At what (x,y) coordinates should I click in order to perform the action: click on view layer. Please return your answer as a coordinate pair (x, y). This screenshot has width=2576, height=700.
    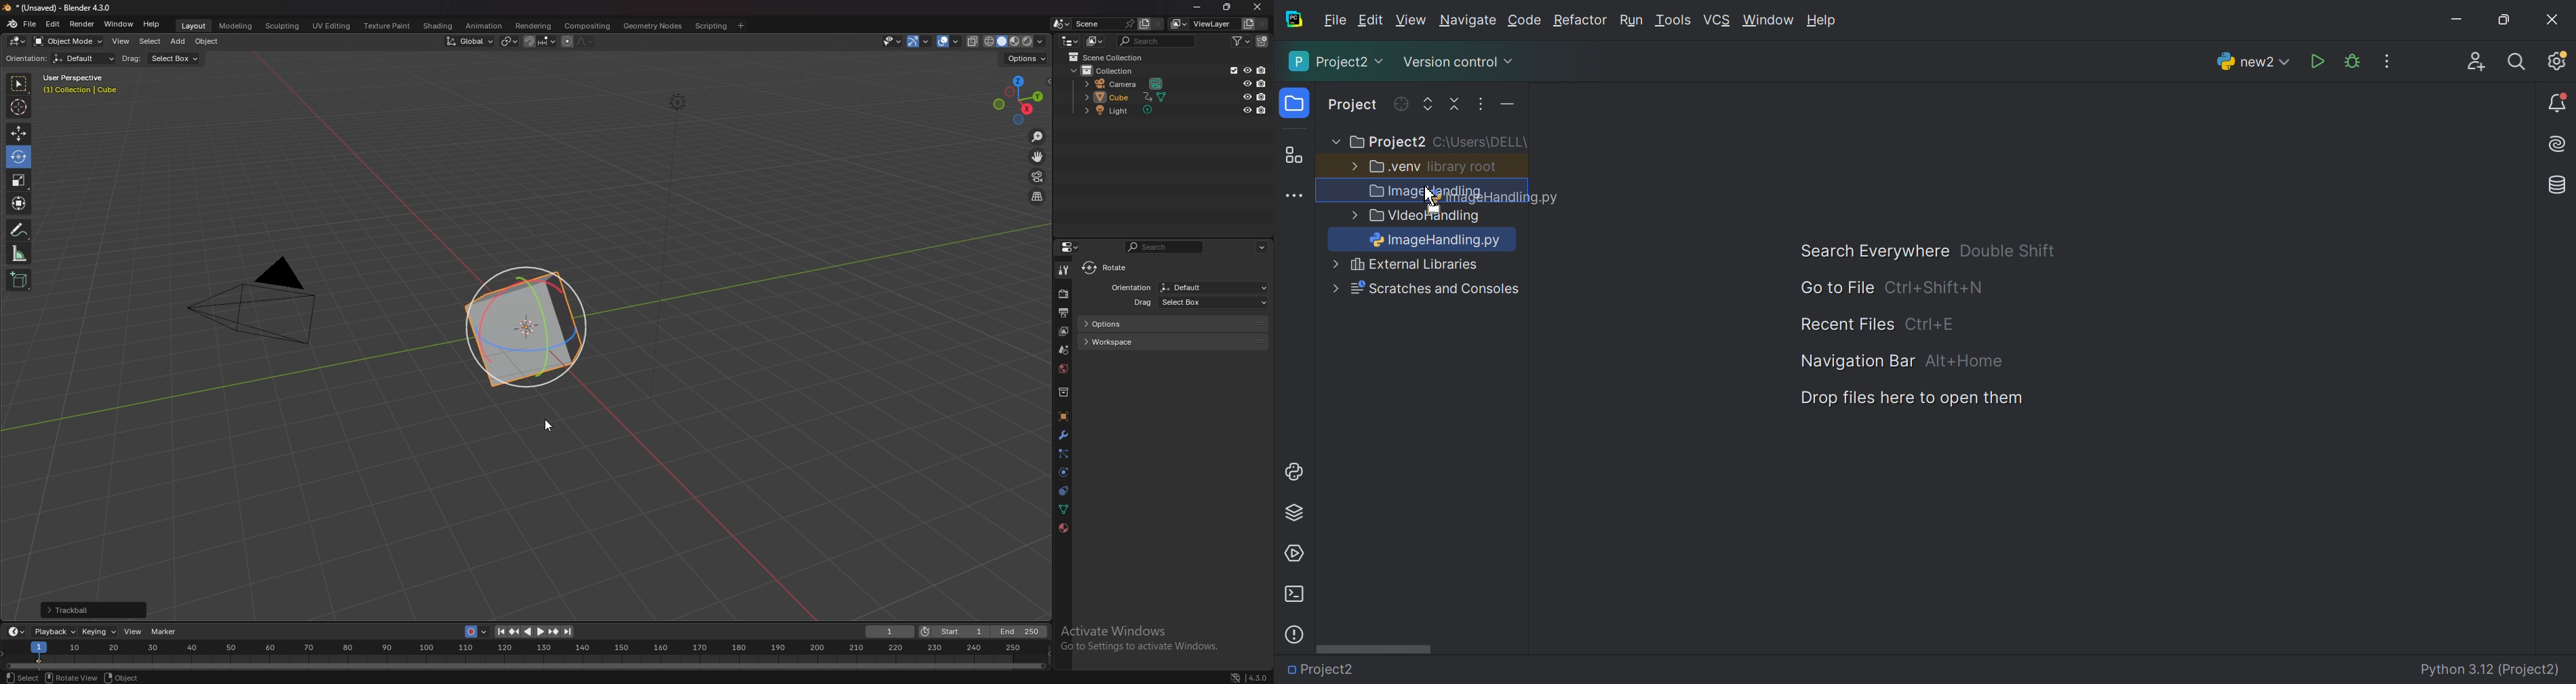
    Looking at the image, I should click on (1205, 24).